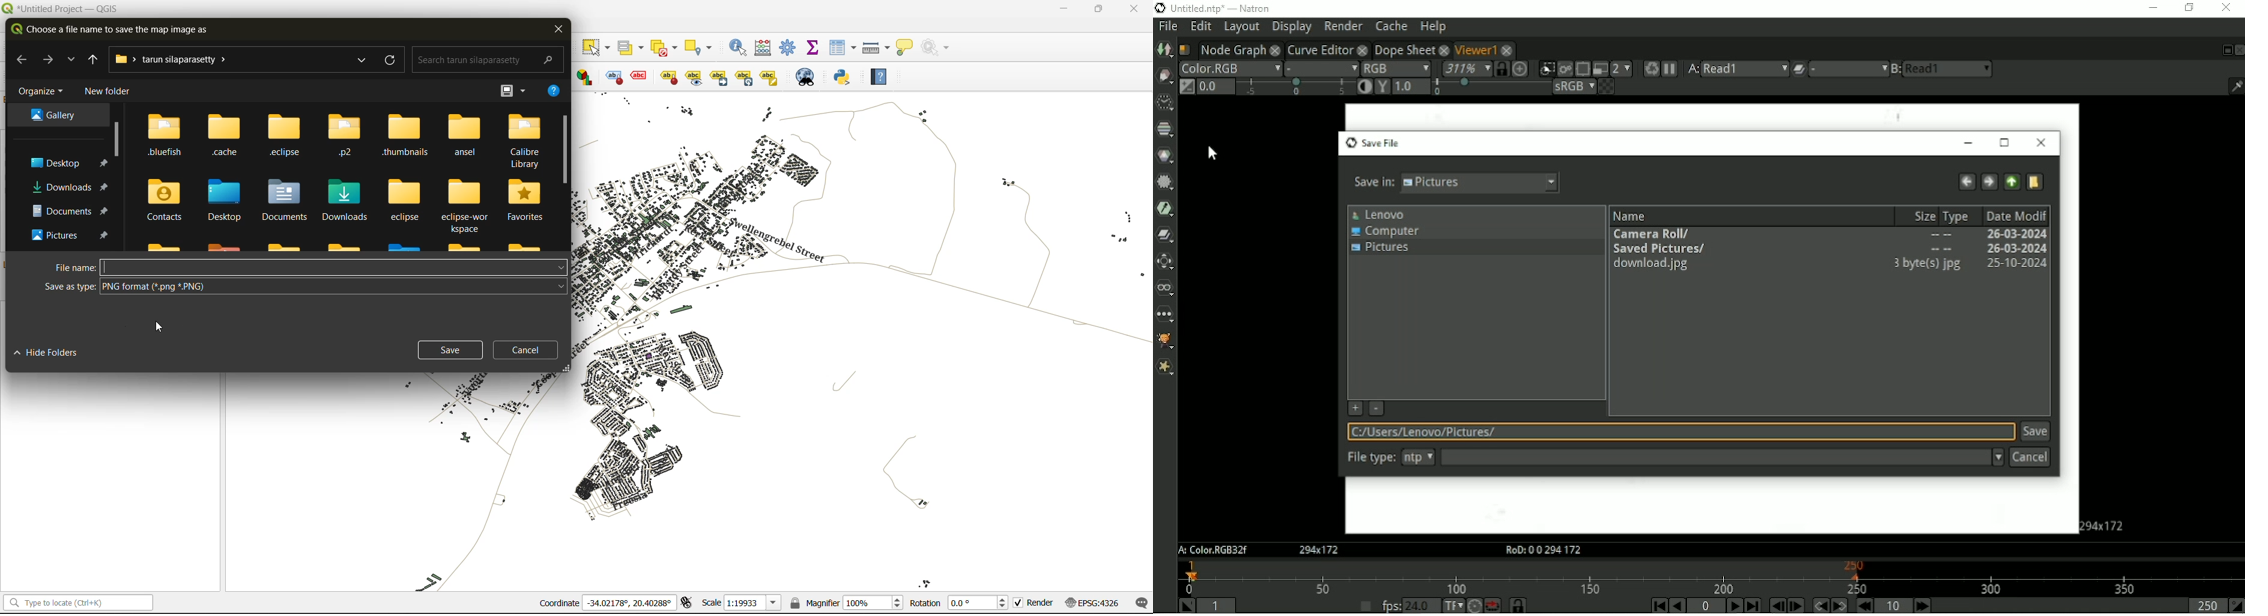 The image size is (2268, 616). What do you see at coordinates (1292, 27) in the screenshot?
I see `Display` at bounding box center [1292, 27].